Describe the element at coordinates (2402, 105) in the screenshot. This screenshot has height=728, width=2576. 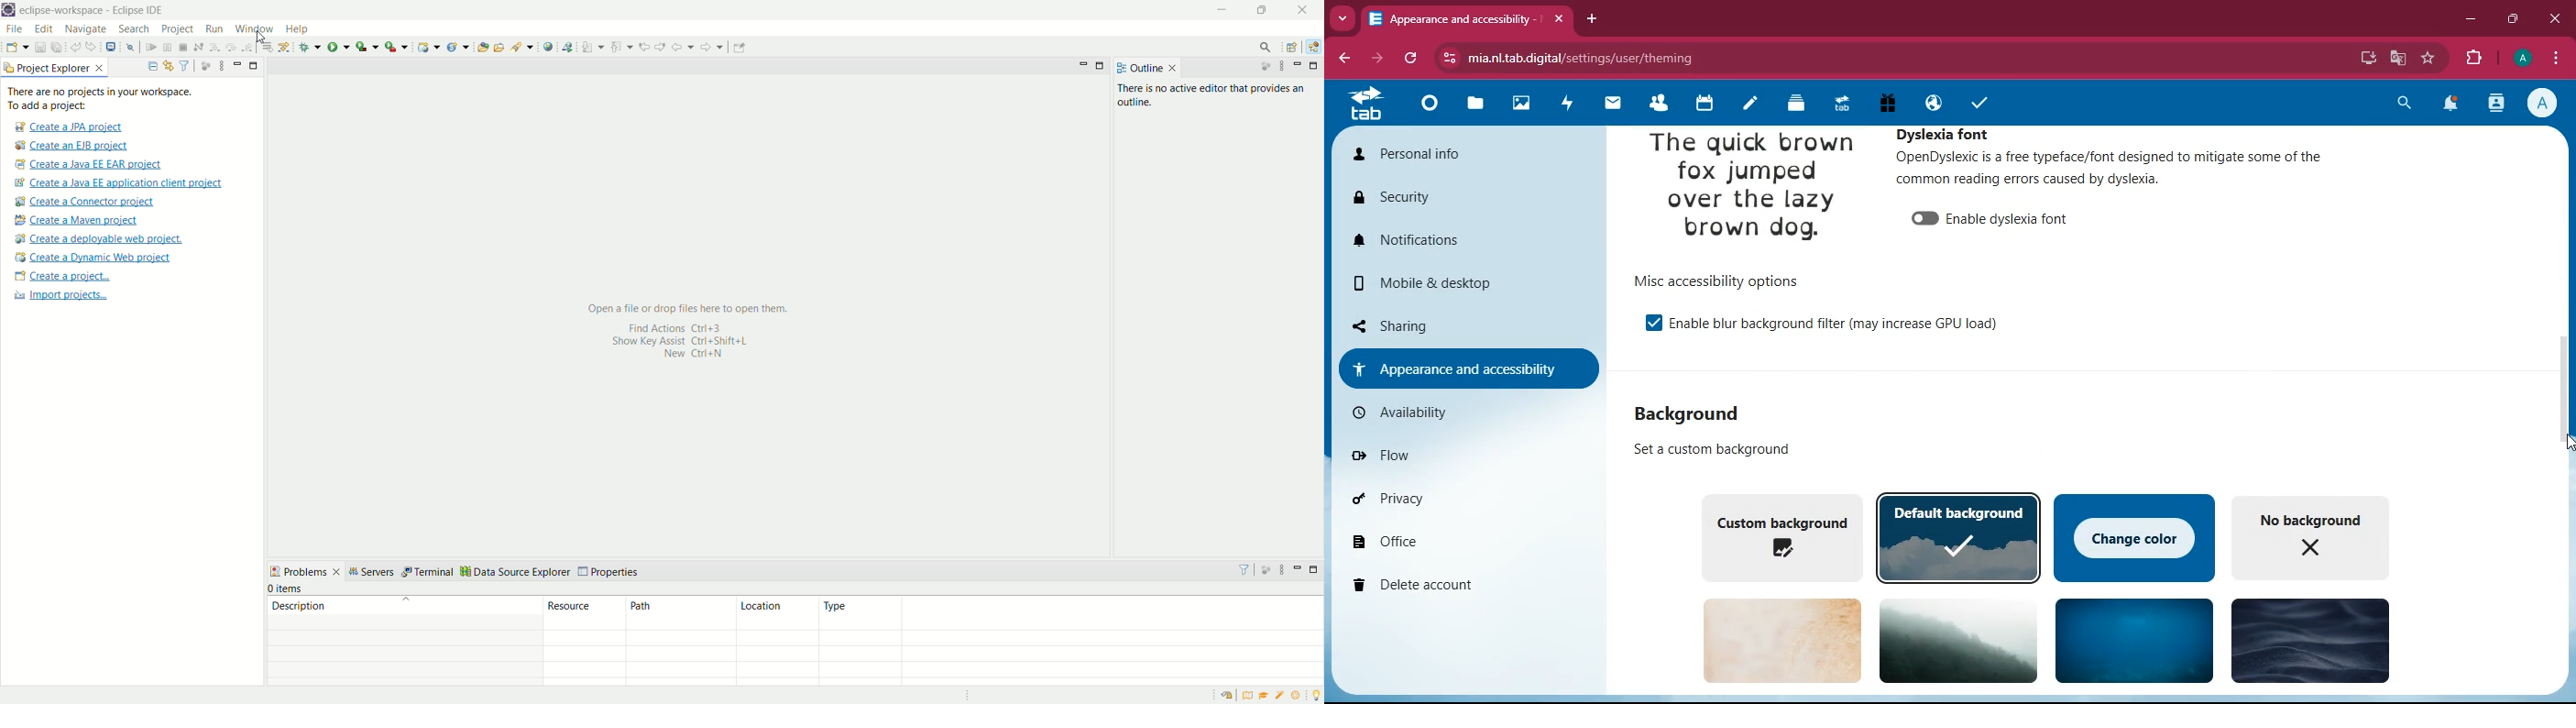
I see `search` at that location.